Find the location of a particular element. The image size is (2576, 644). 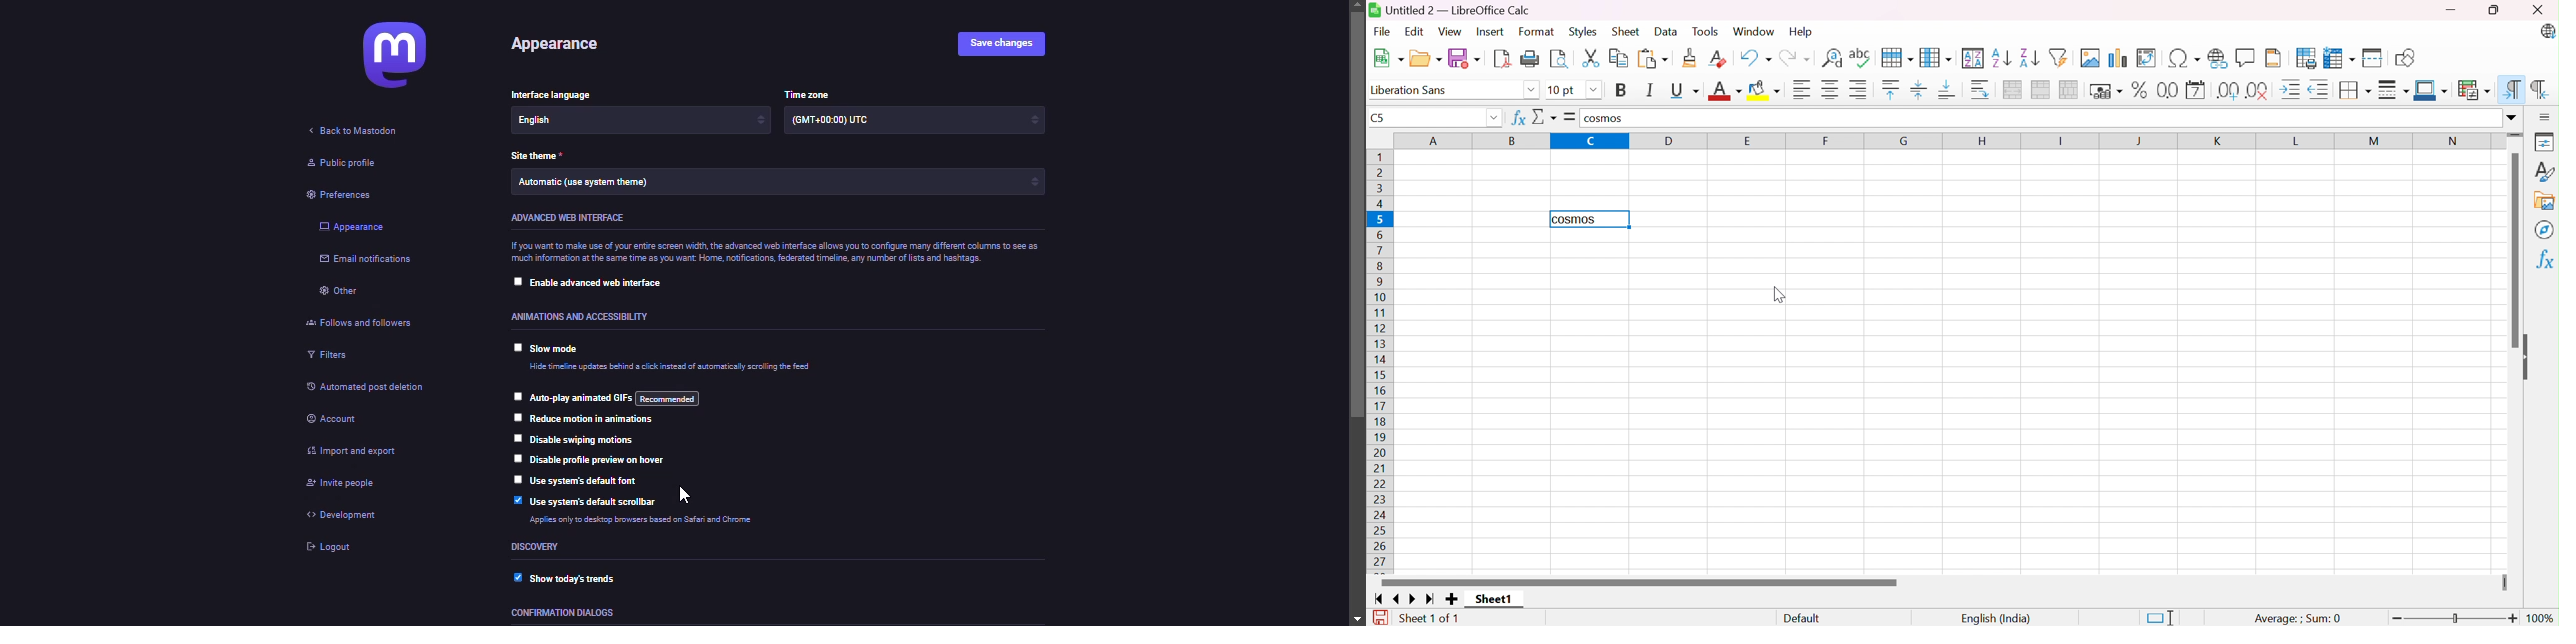

Merge and Center or Unmerge cells depending on the current toggle state is located at coordinates (2014, 90).